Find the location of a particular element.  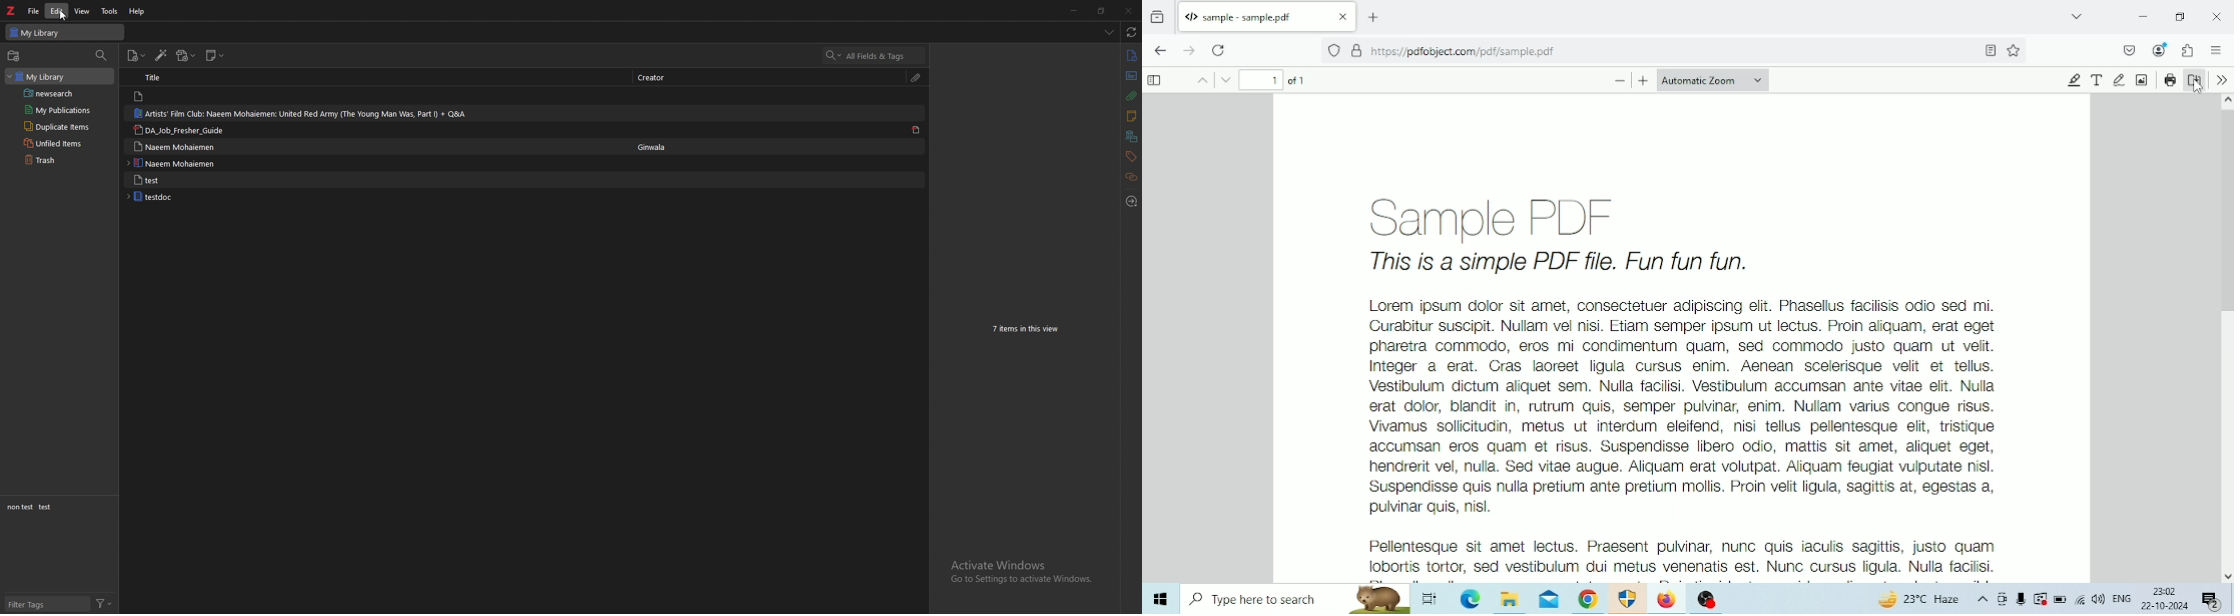

cursor is located at coordinates (58, 16).